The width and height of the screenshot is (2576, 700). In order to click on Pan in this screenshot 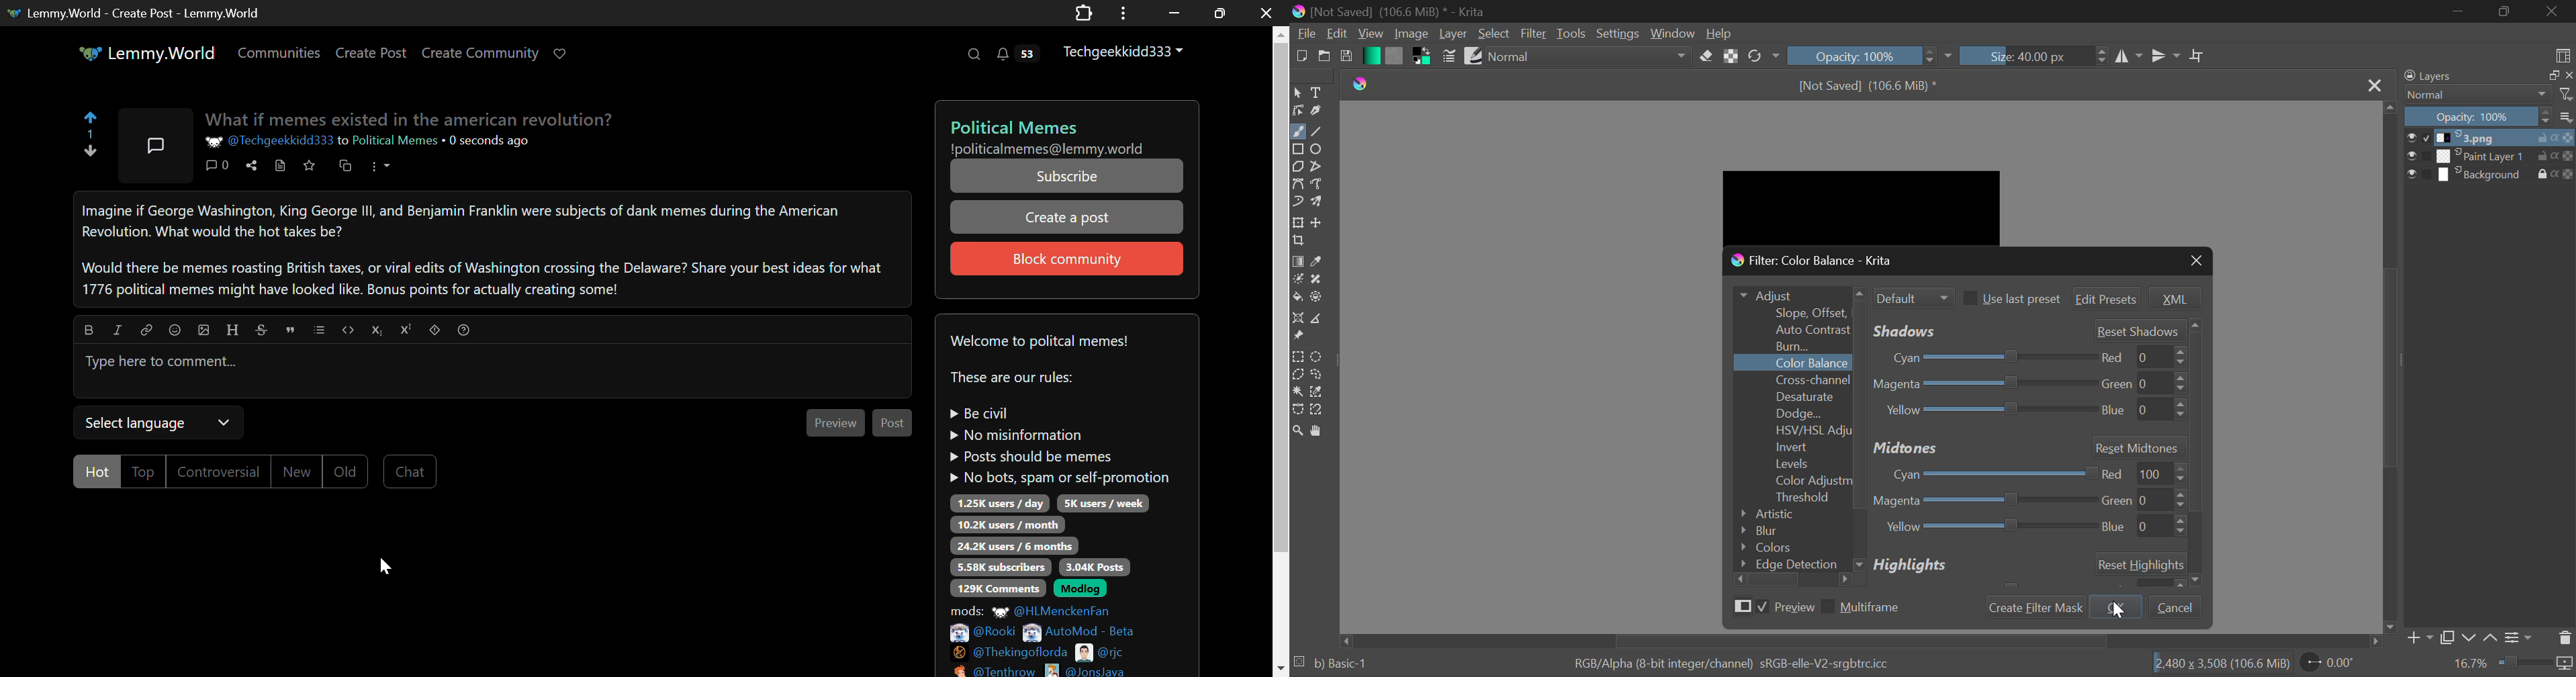, I will do `click(1322, 430)`.